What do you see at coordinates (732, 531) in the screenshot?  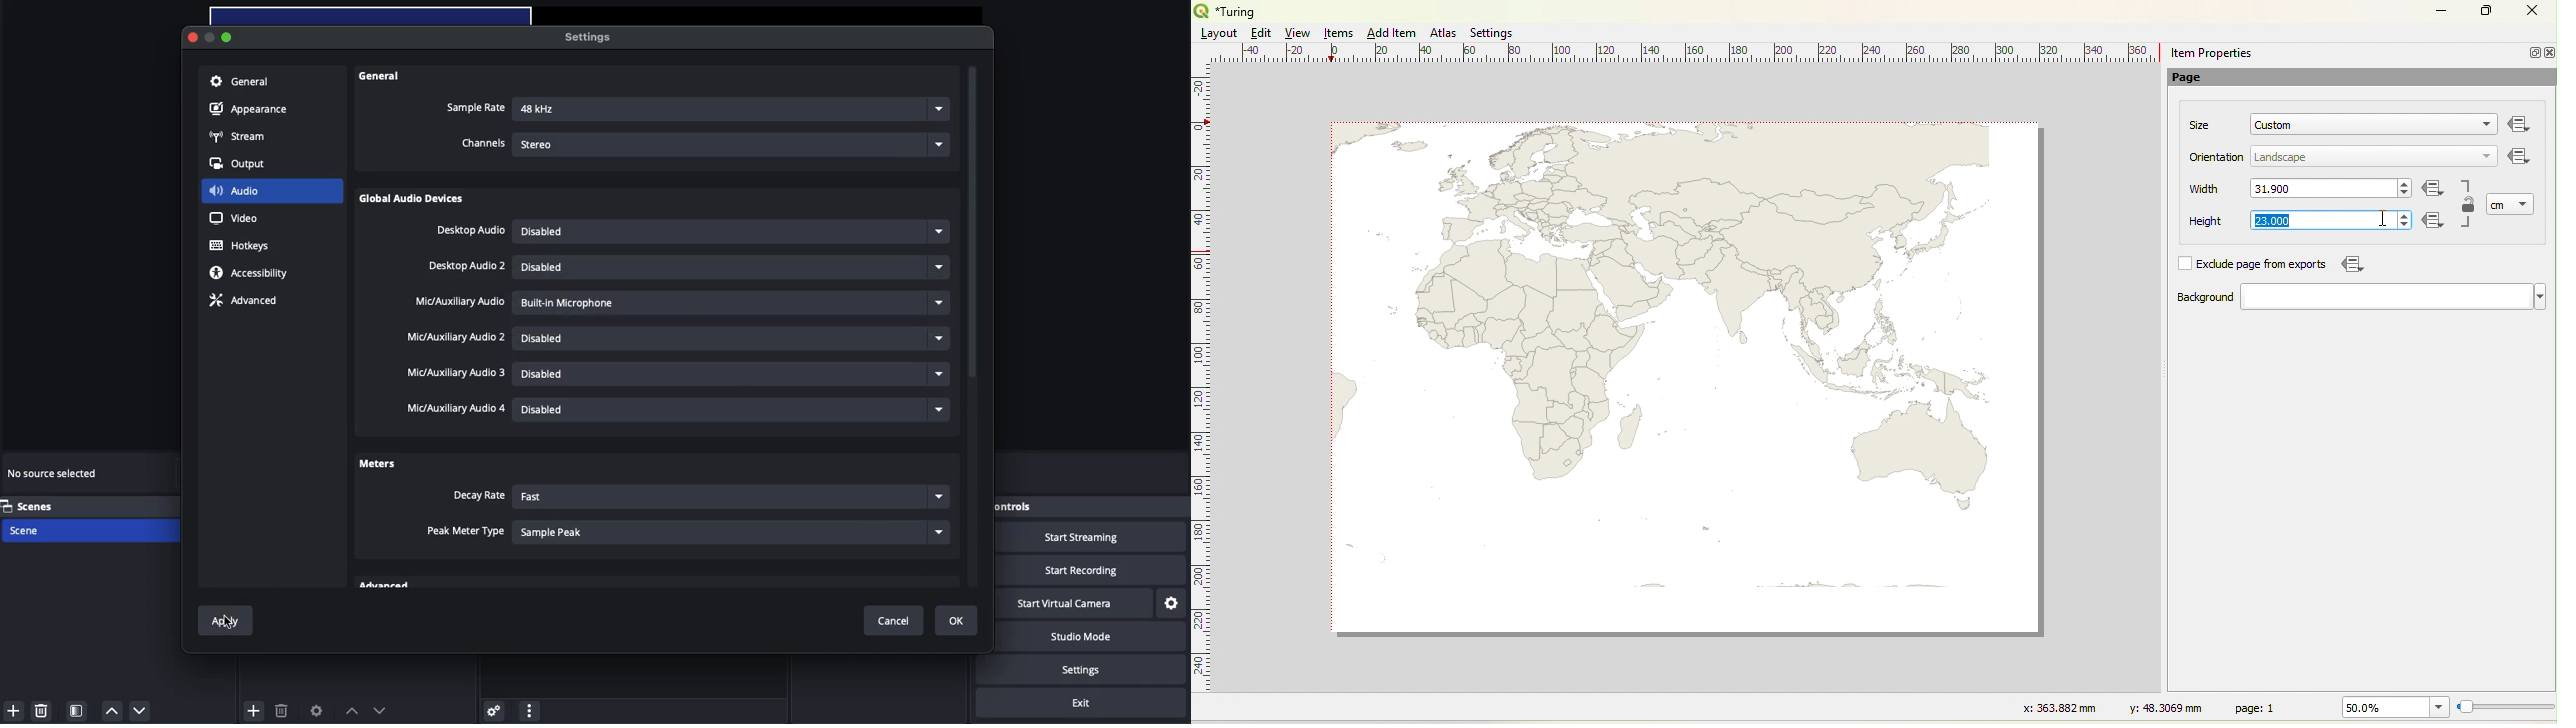 I see `Sample Peak` at bounding box center [732, 531].